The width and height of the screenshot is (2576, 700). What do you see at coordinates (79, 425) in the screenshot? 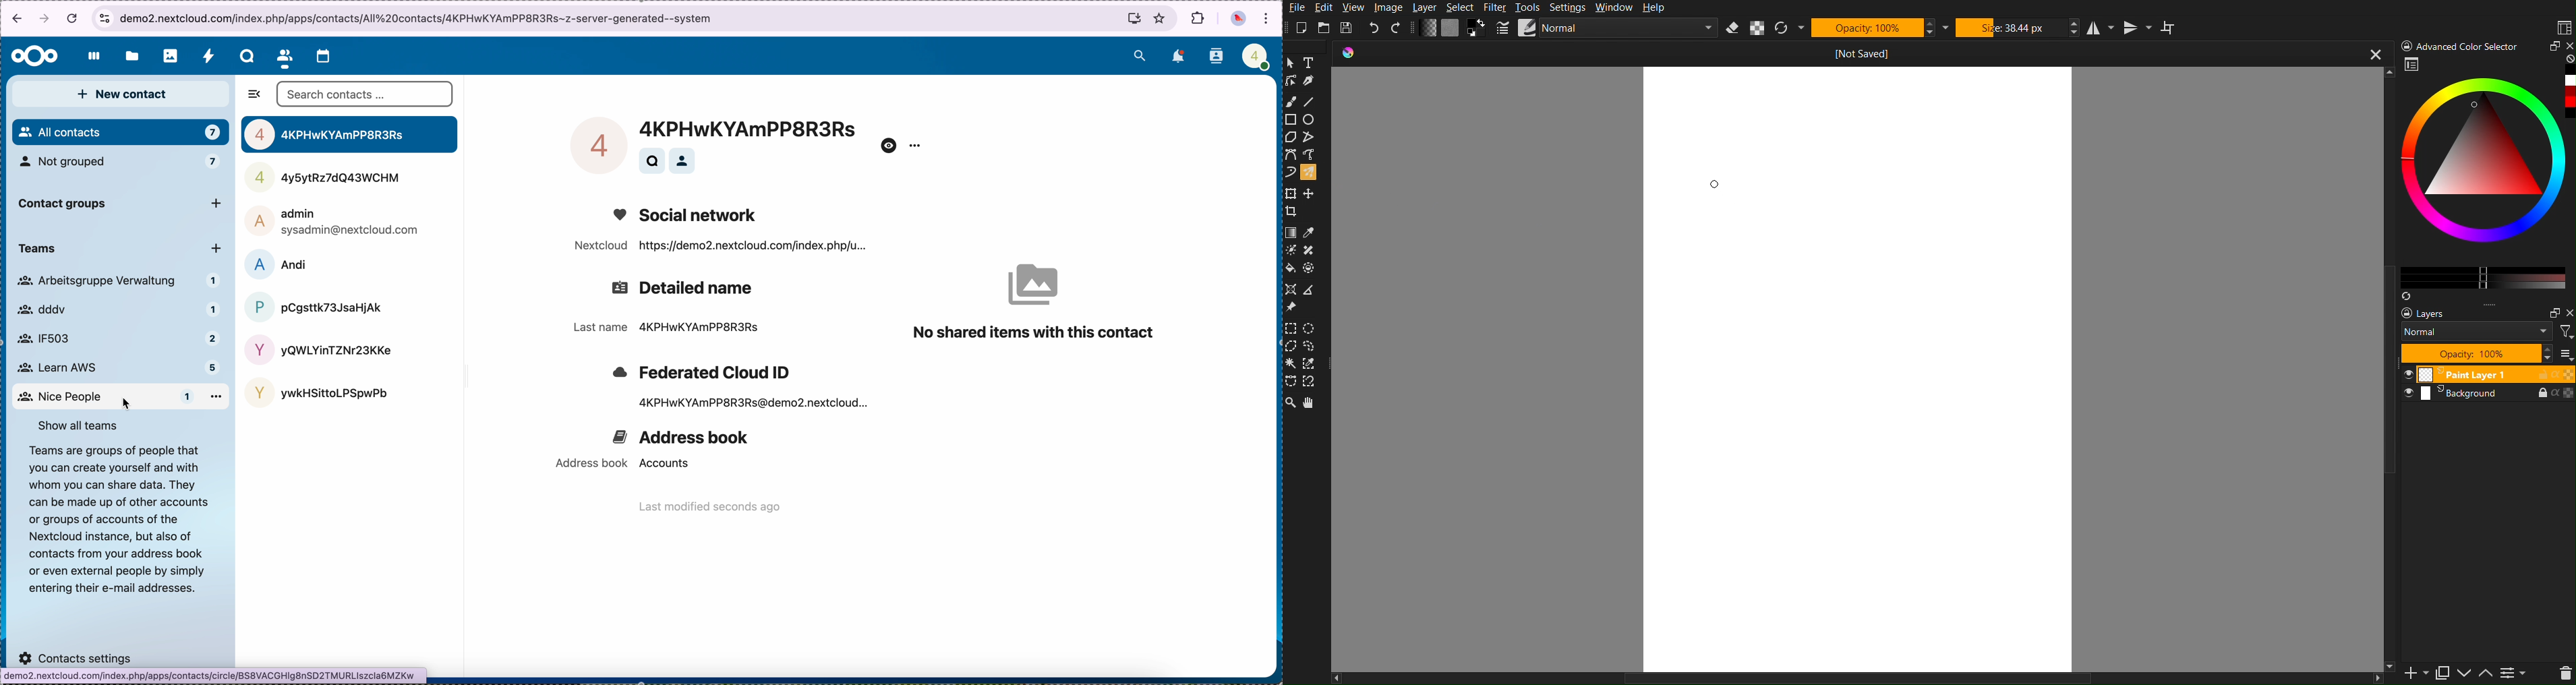
I see `show all temas` at bounding box center [79, 425].